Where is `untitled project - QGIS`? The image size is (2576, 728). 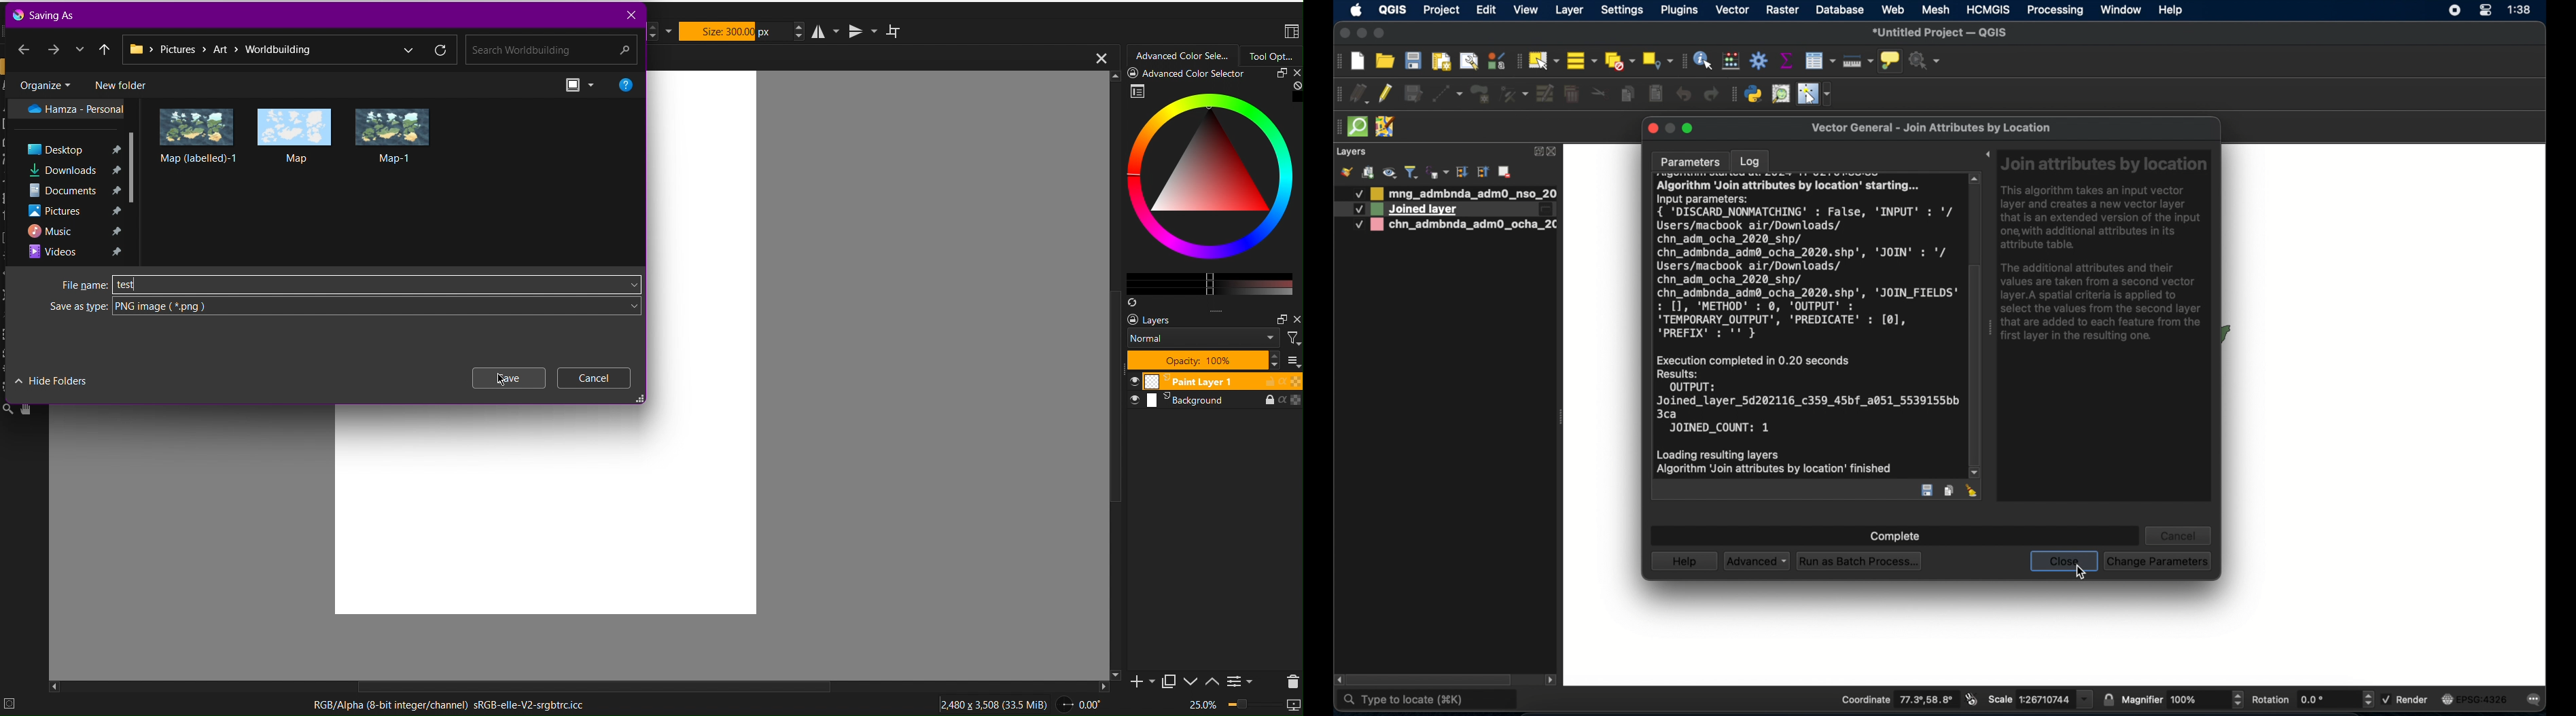 untitled project - QGIS is located at coordinates (1941, 34).